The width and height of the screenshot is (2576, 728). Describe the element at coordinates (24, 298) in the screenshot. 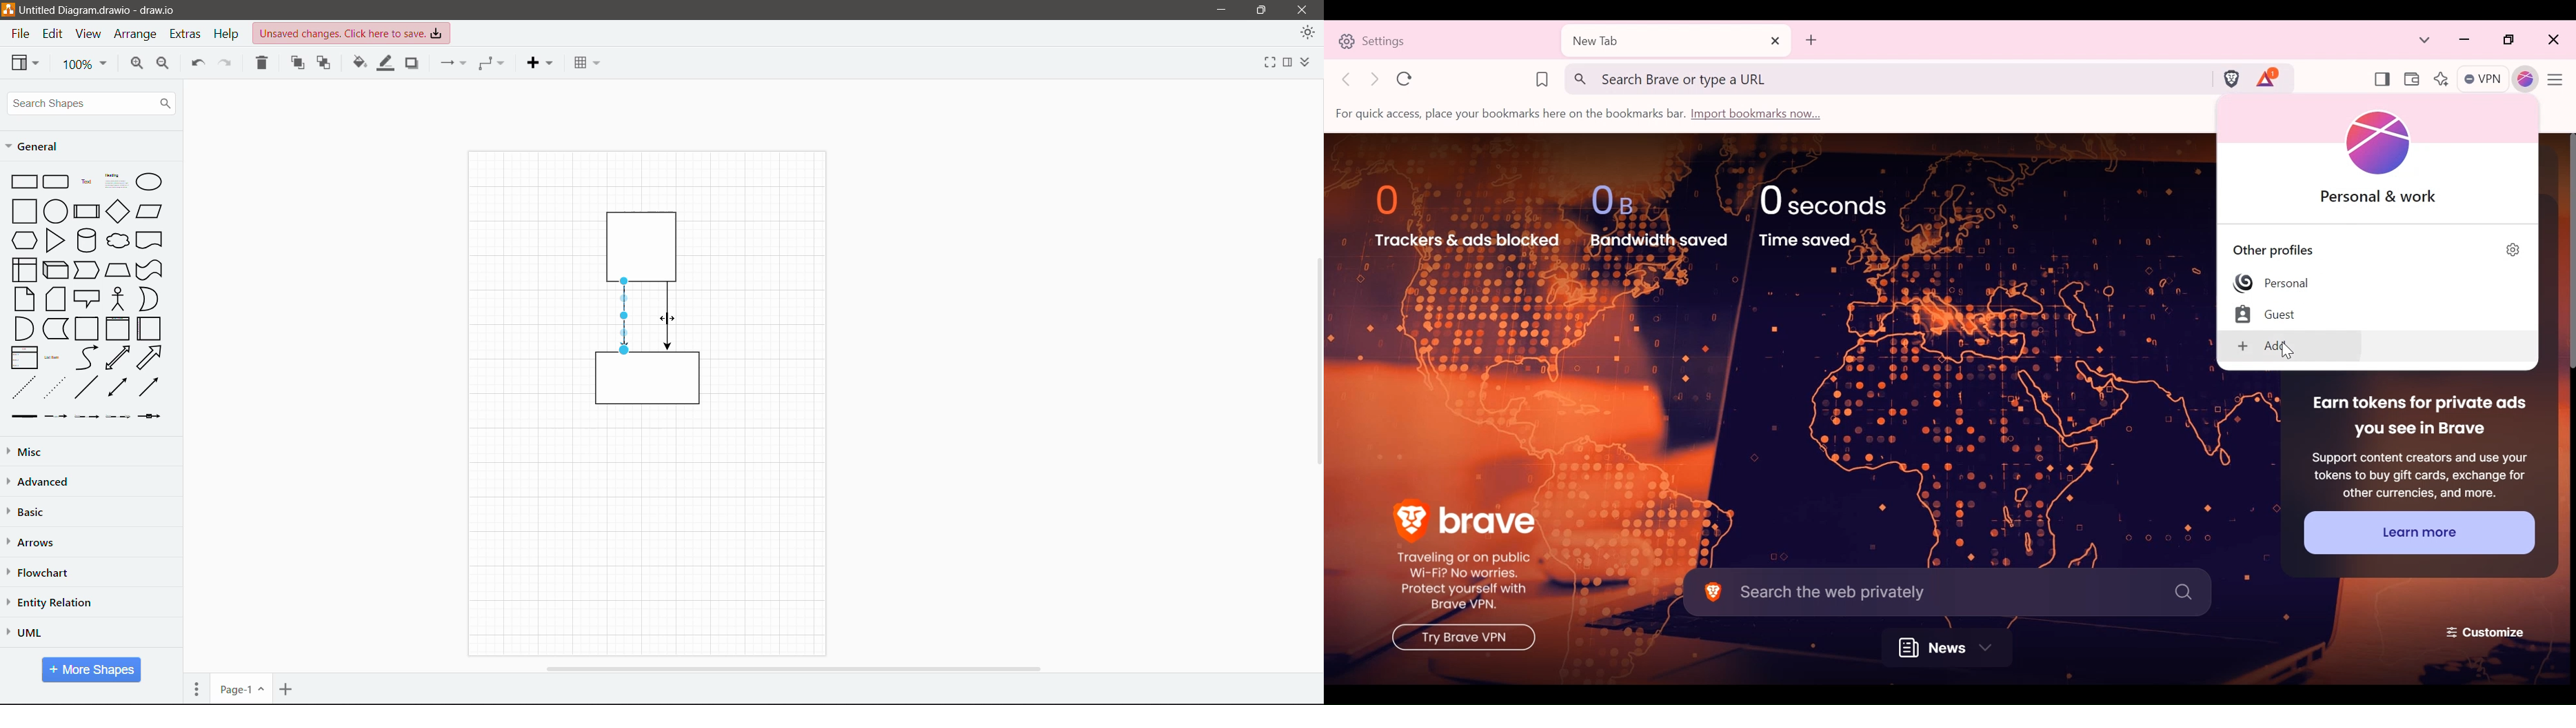

I see `Note` at that location.